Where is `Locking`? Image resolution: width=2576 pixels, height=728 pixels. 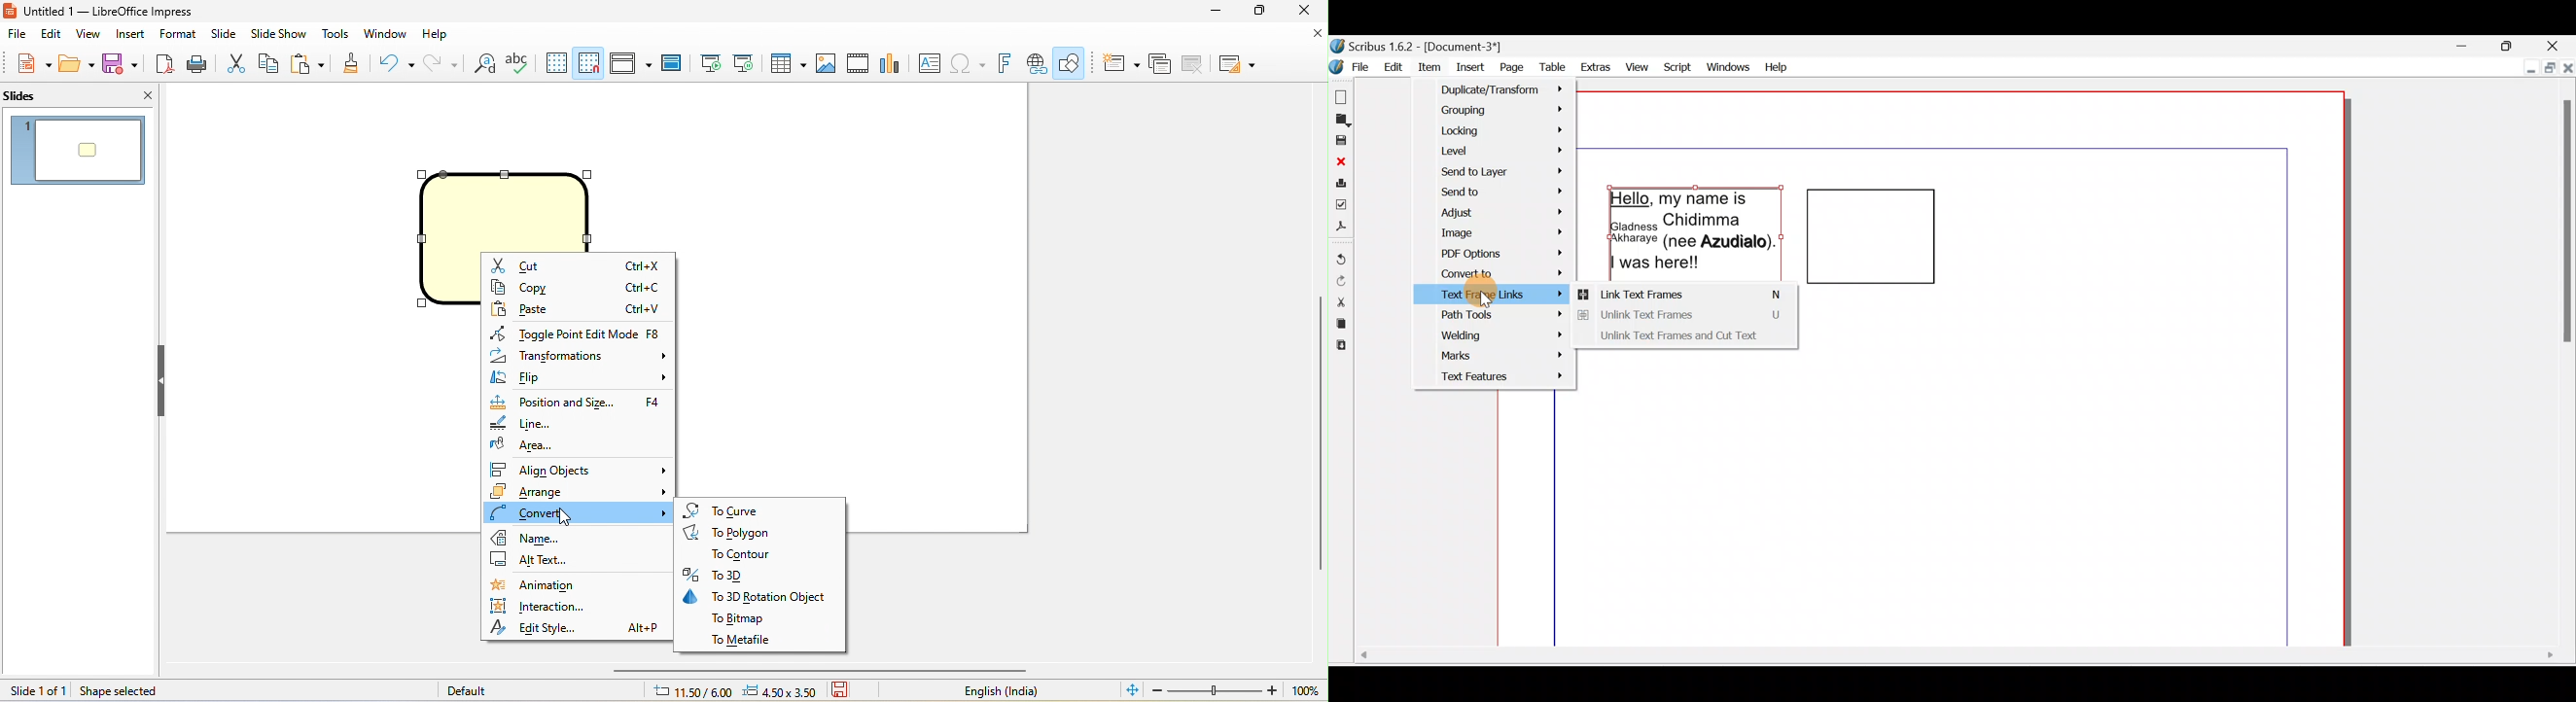
Locking is located at coordinates (1503, 133).